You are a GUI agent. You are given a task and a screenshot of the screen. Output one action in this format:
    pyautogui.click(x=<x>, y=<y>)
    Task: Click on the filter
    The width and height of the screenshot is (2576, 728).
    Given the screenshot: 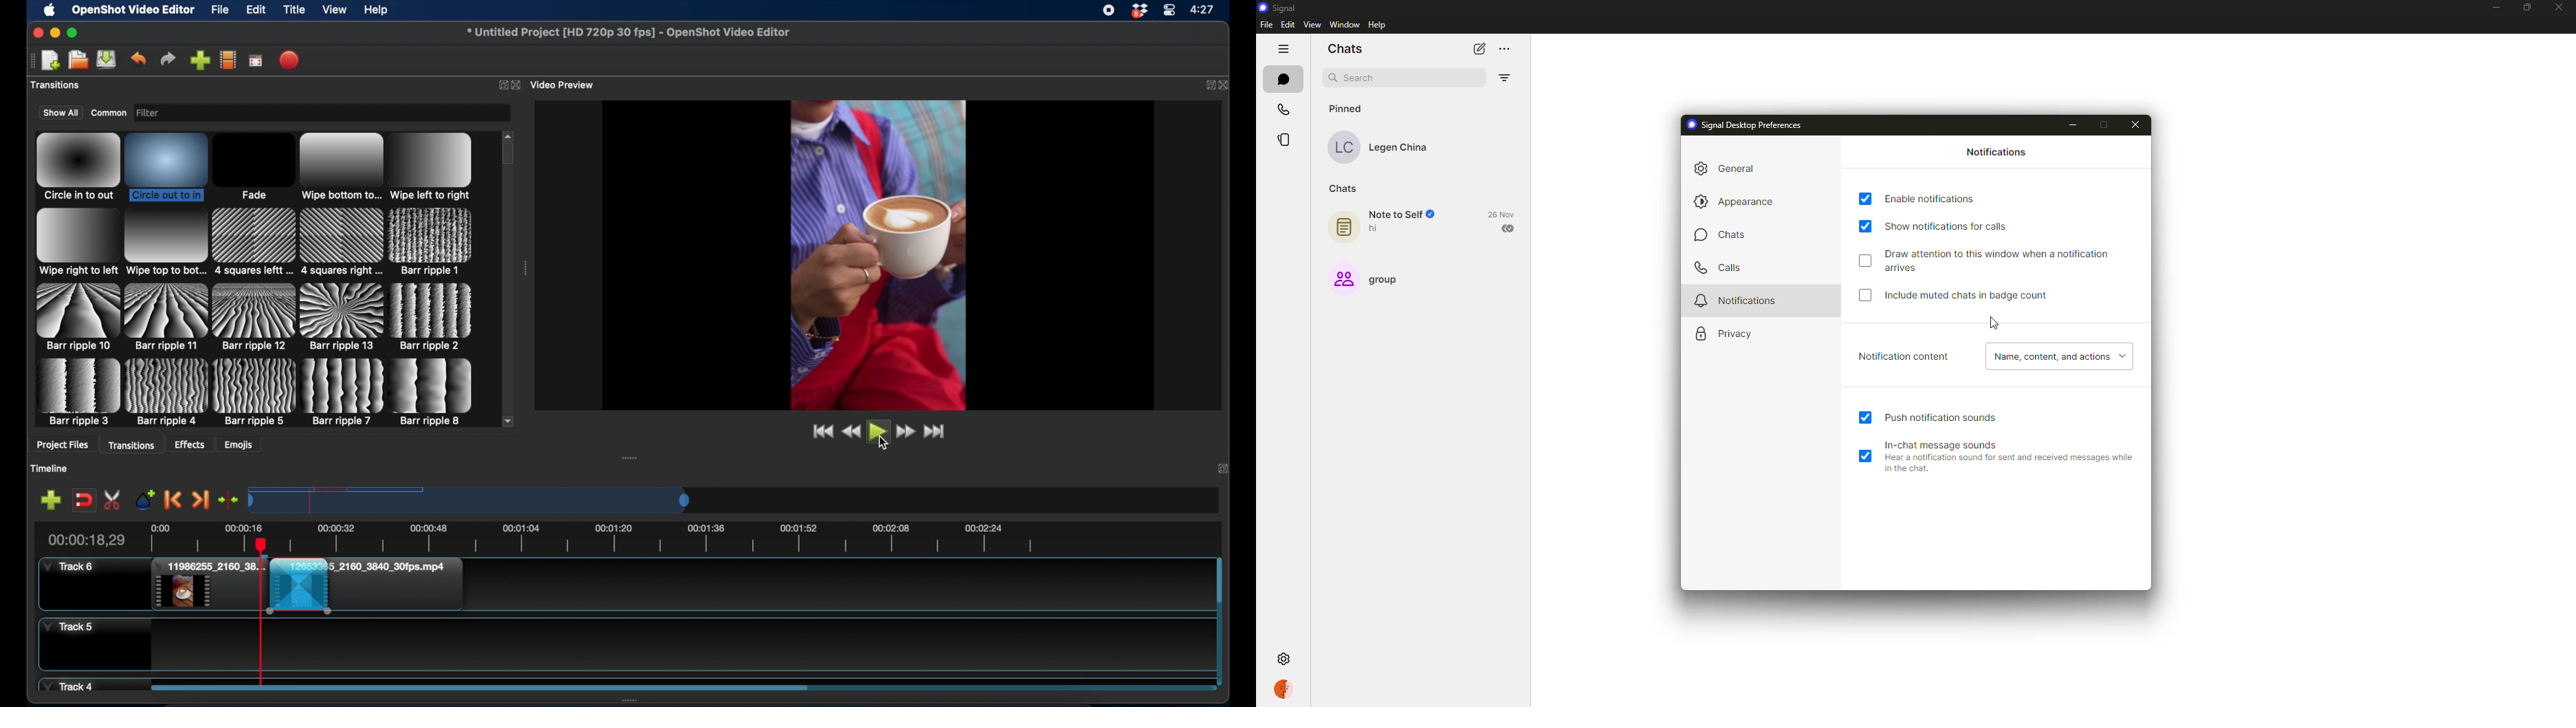 What is the action you would take?
    pyautogui.click(x=169, y=113)
    